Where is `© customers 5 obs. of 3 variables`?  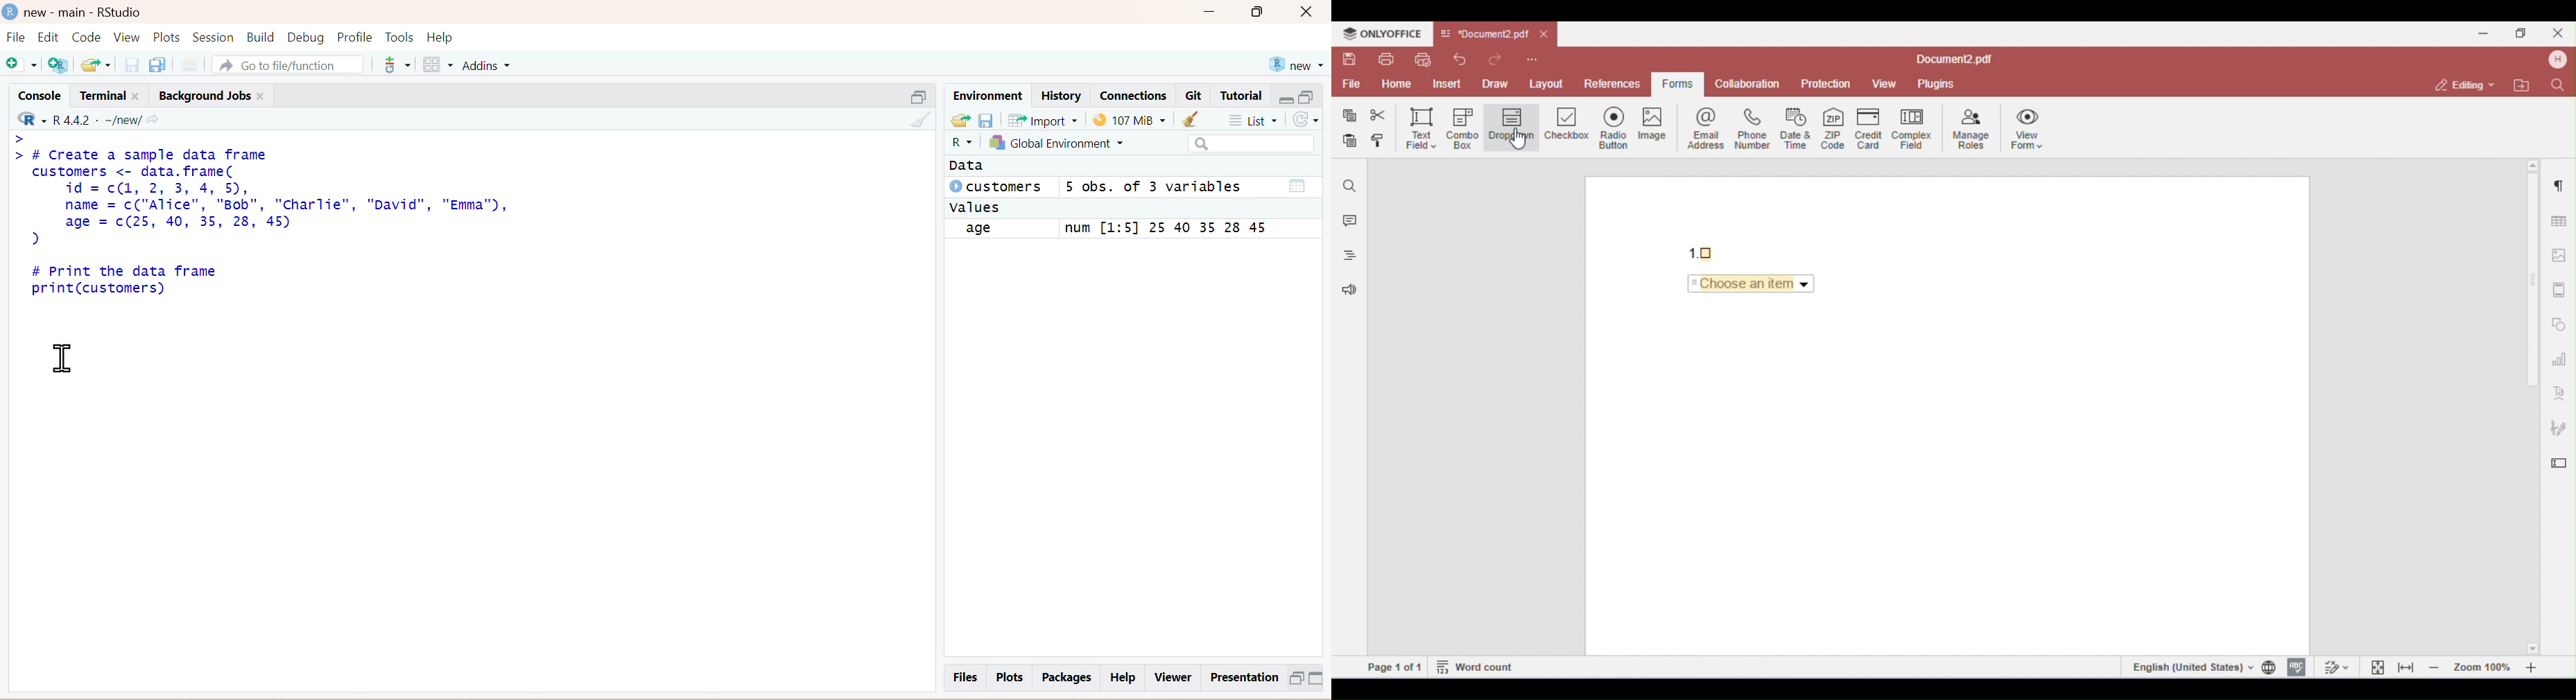 © customers 5 obs. of 3 variables is located at coordinates (1124, 188).